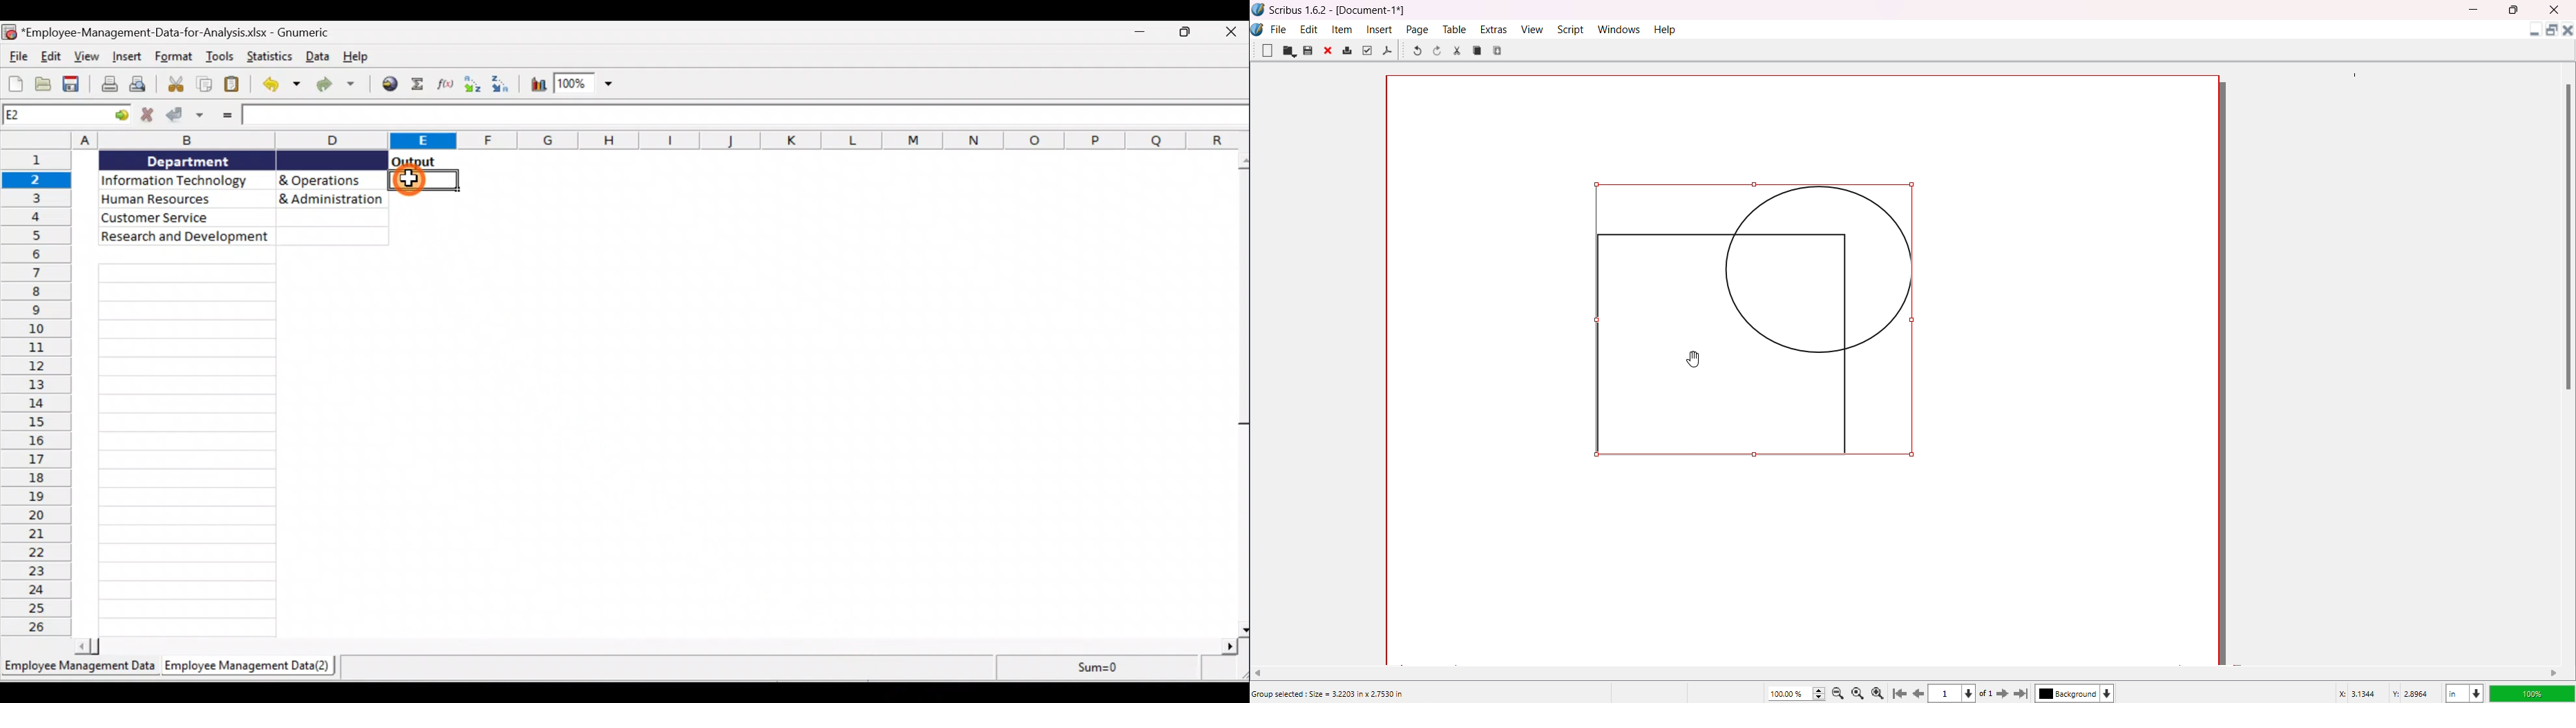 This screenshot has width=2576, height=728. What do you see at coordinates (205, 85) in the screenshot?
I see `Copy the selection` at bounding box center [205, 85].